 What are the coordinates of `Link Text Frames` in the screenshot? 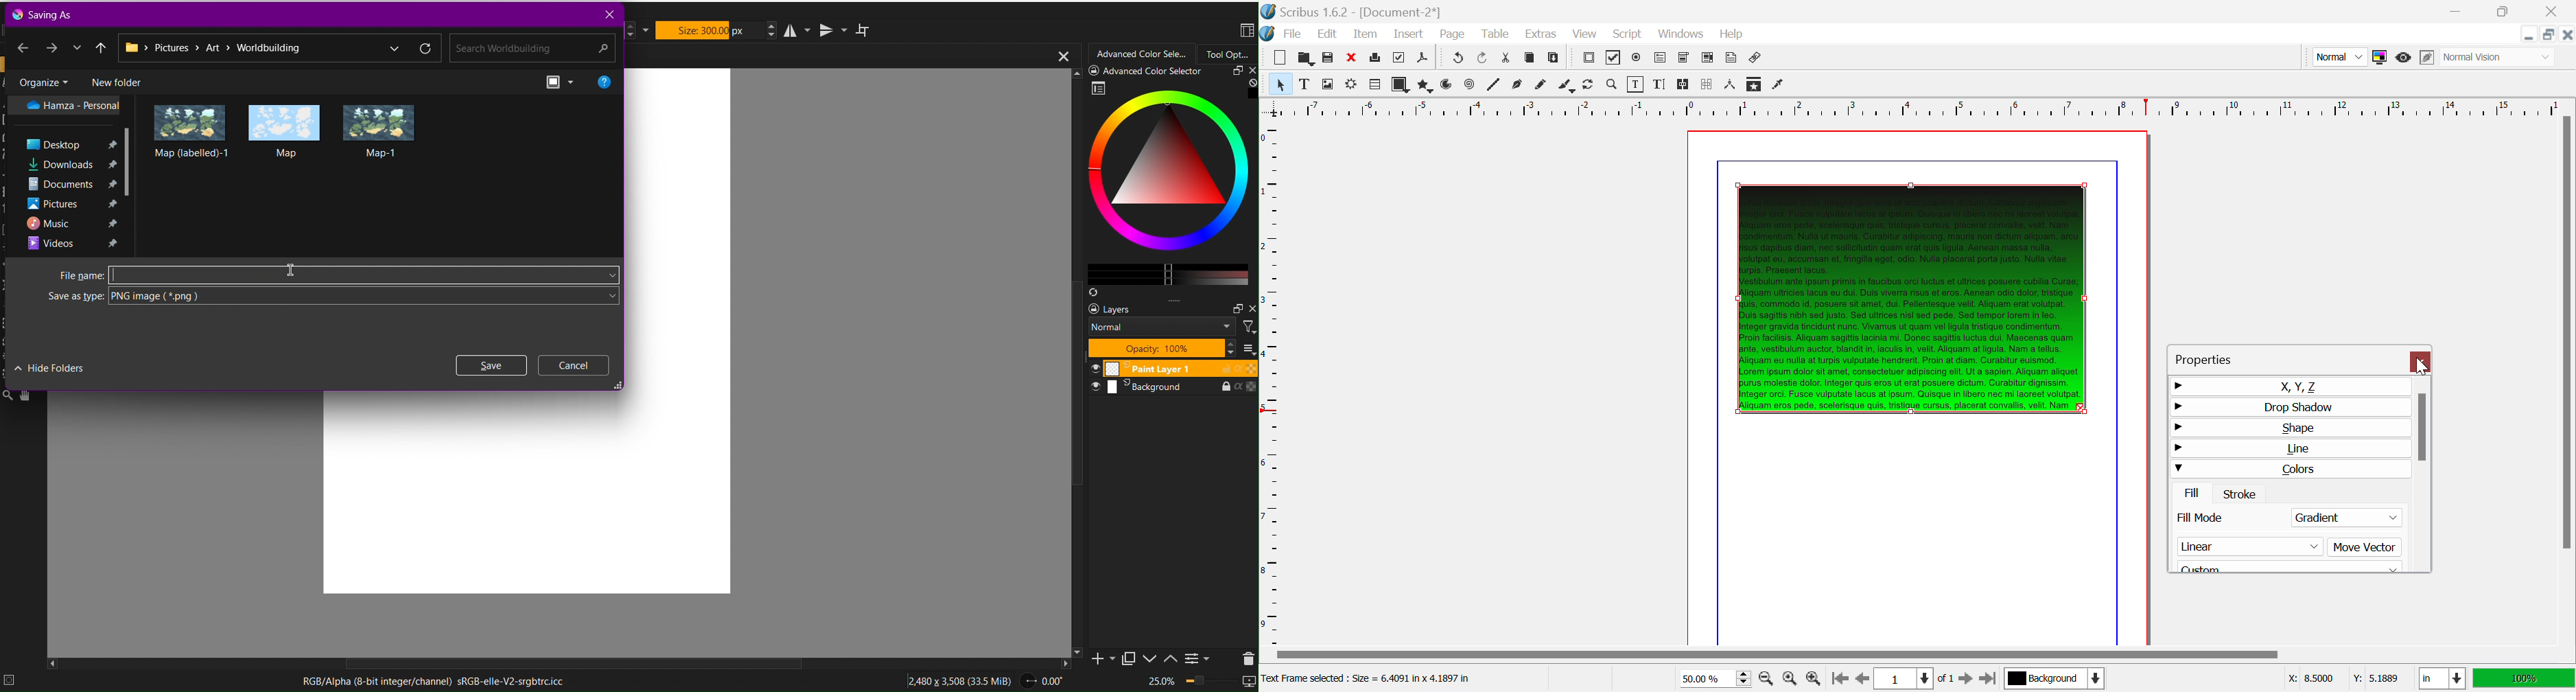 It's located at (1684, 85).